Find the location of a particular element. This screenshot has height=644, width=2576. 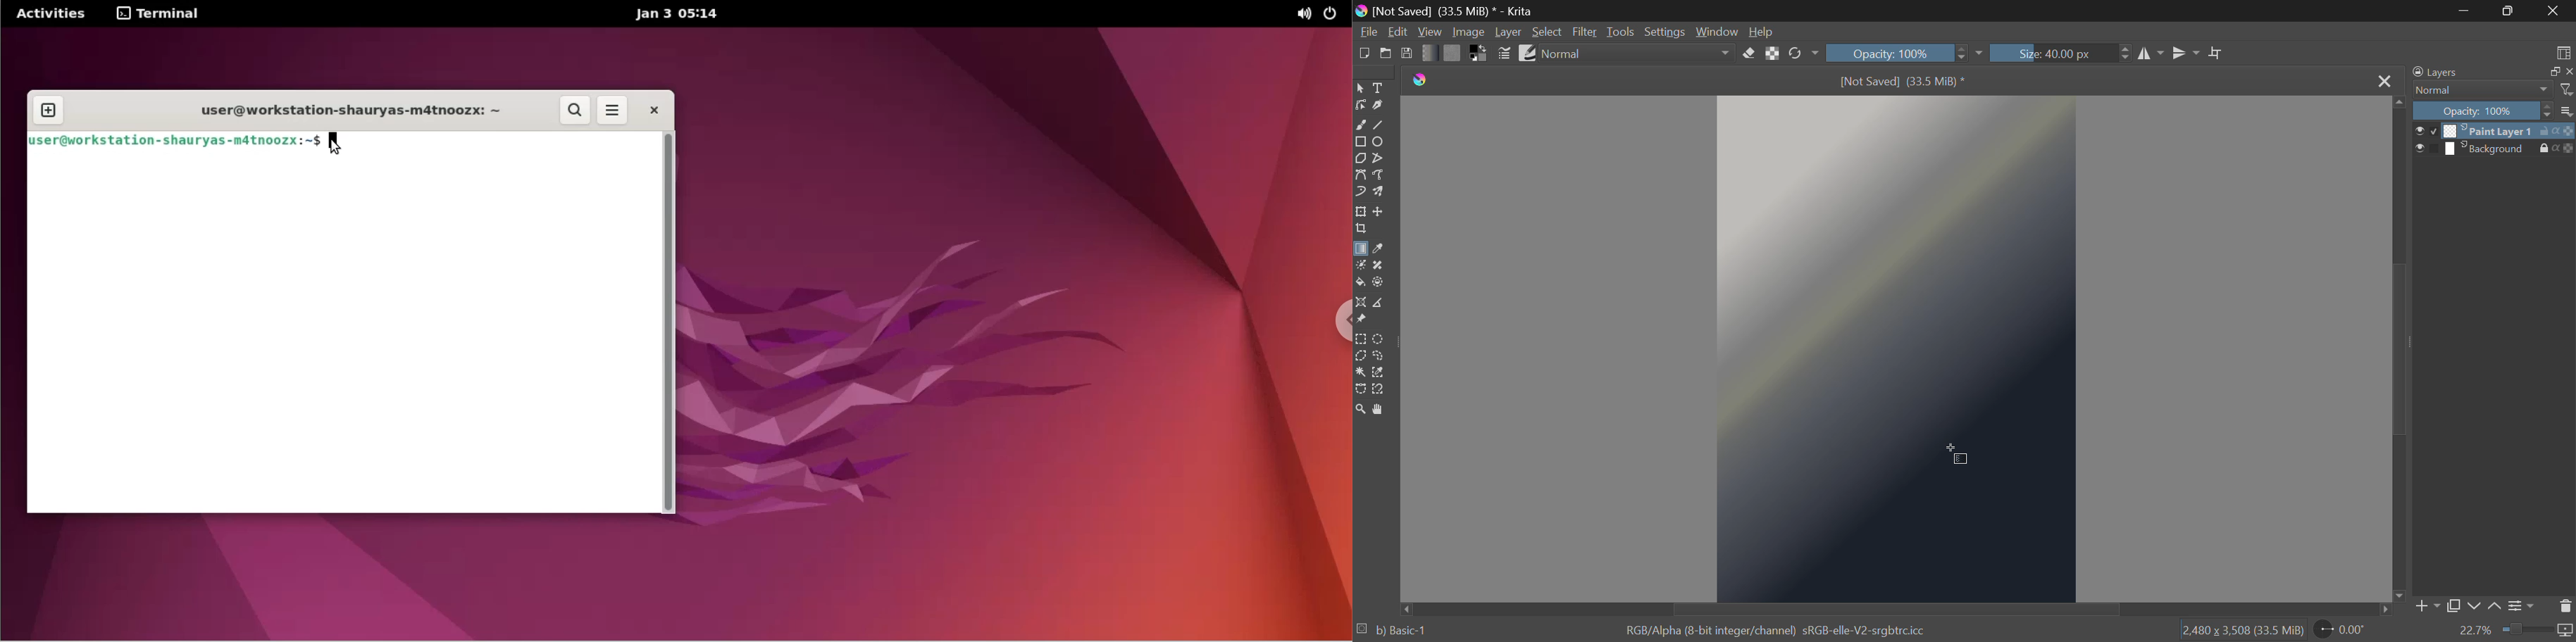

View is located at coordinates (1430, 32).